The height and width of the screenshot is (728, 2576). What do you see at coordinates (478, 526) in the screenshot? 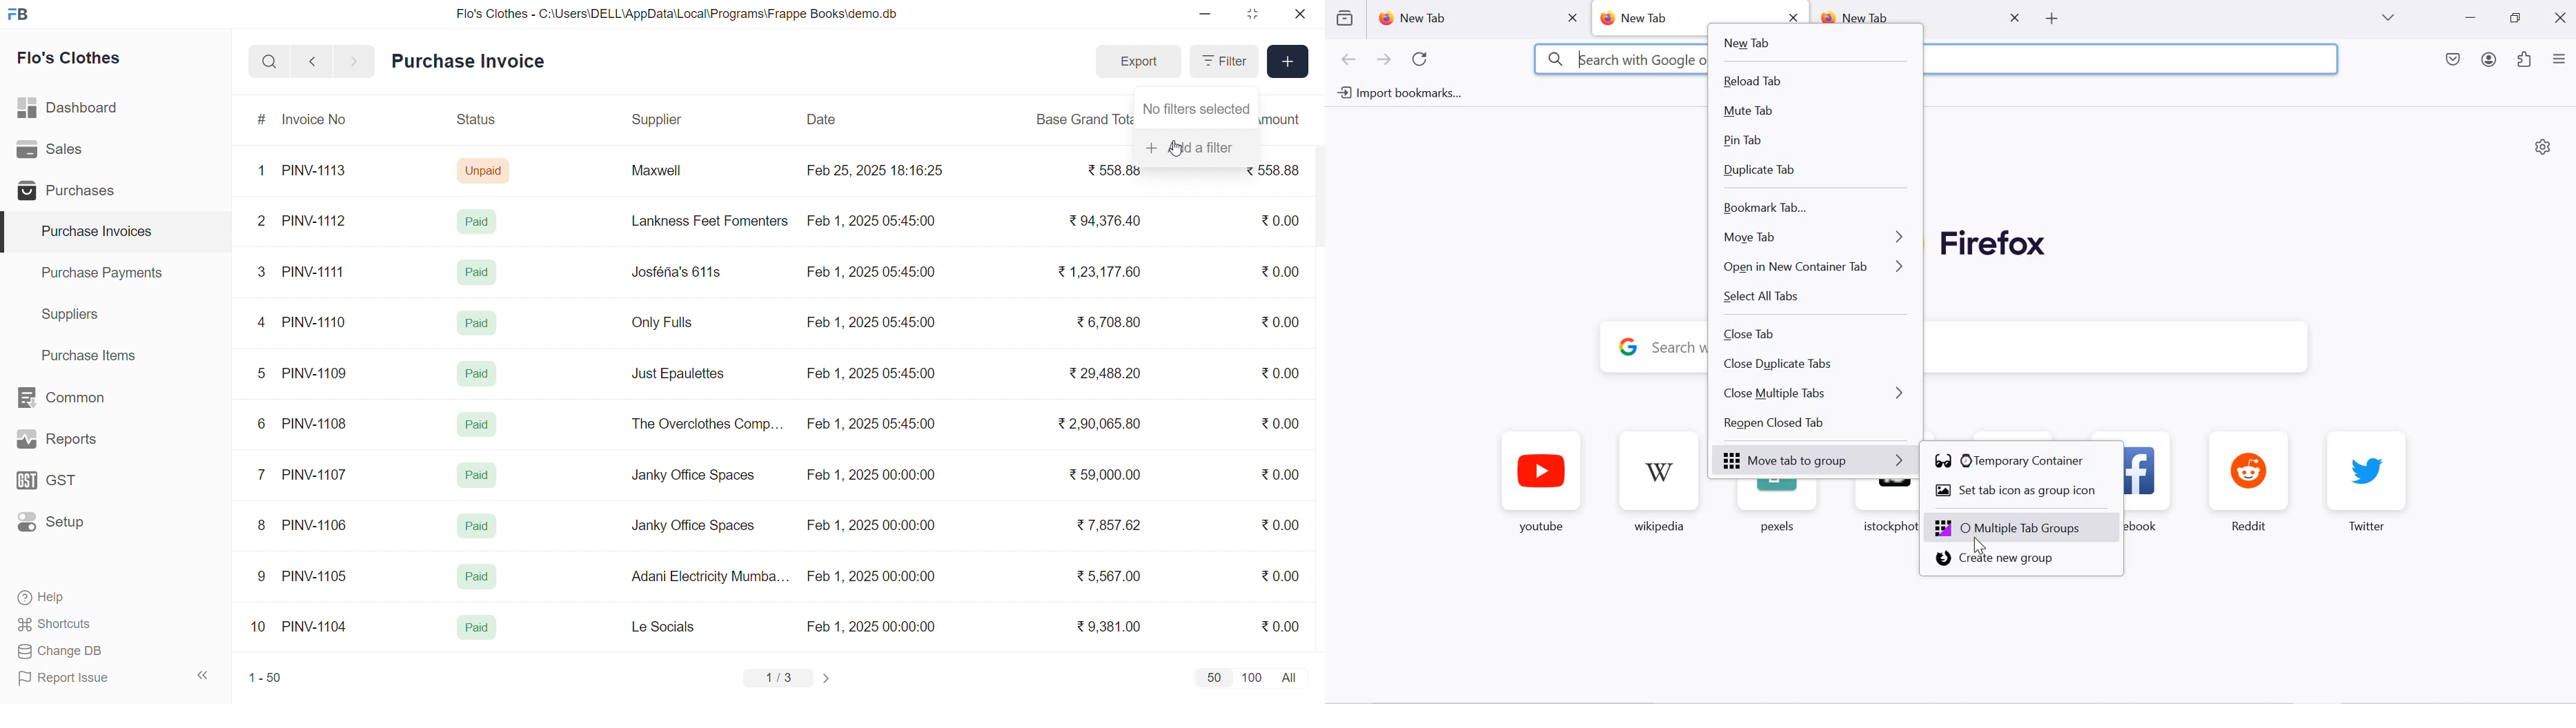
I see `Paid` at bounding box center [478, 526].